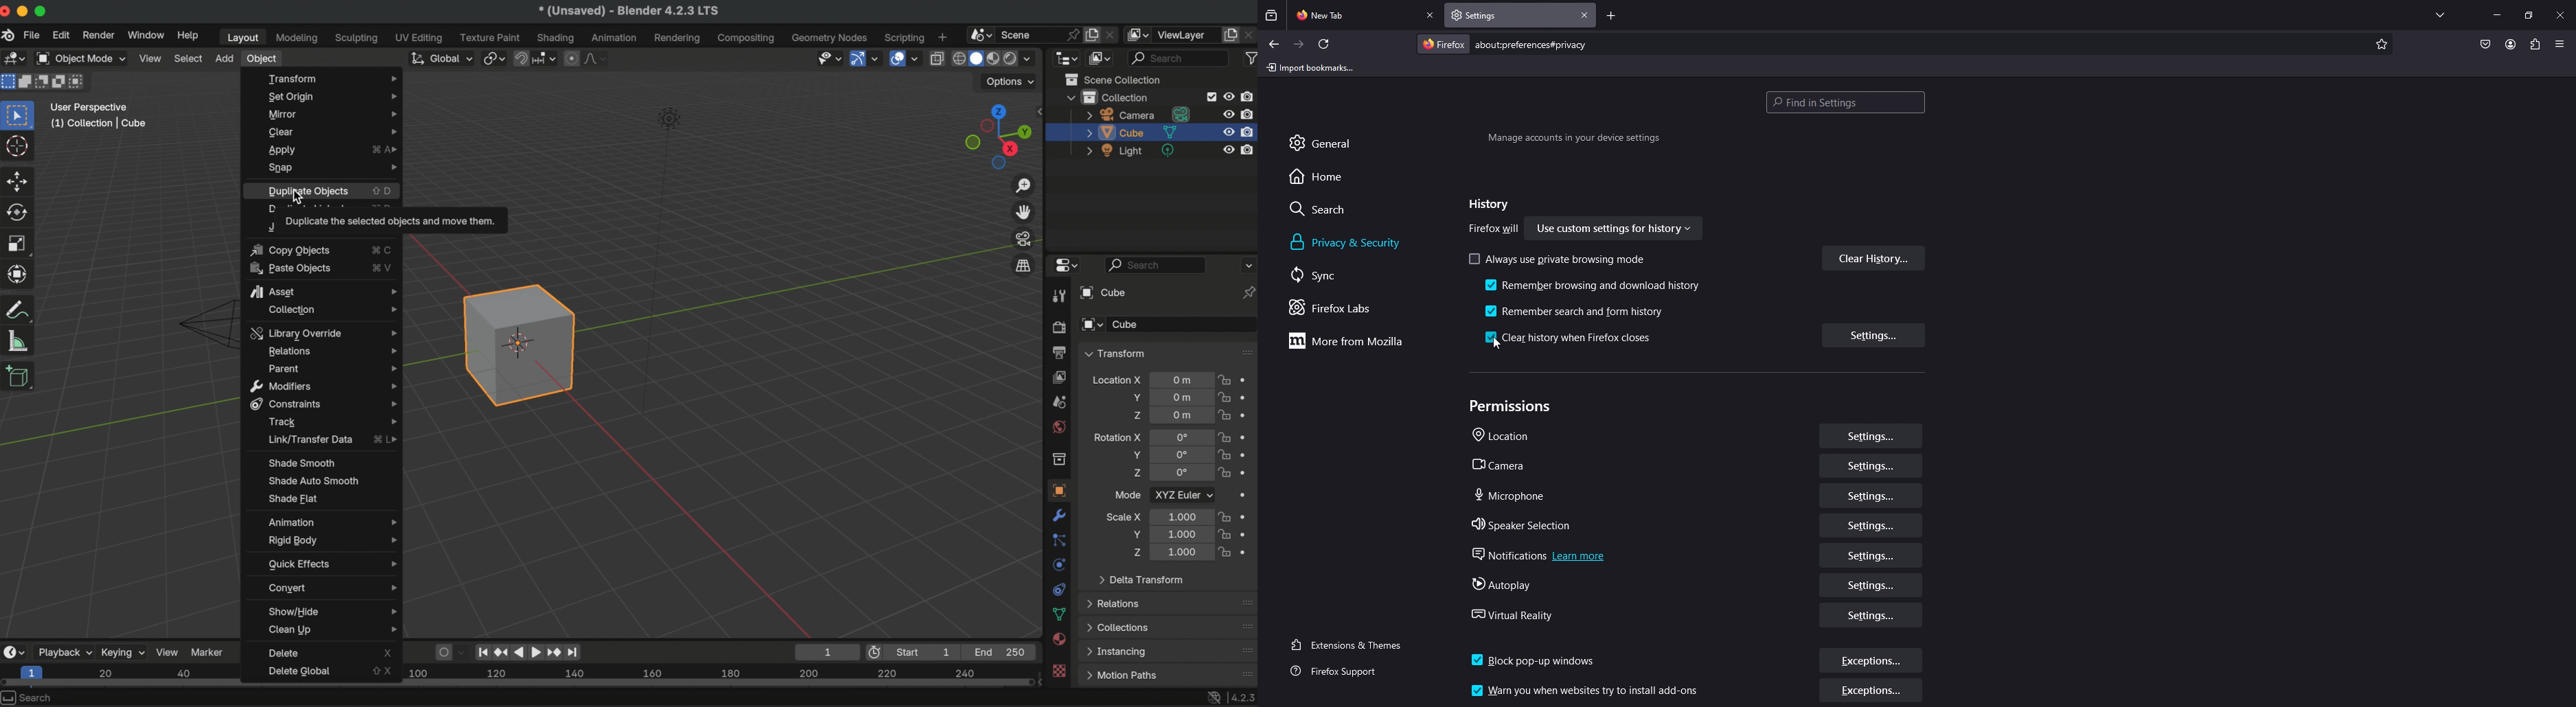  Describe the element at coordinates (942, 36) in the screenshot. I see `add workspace` at that location.